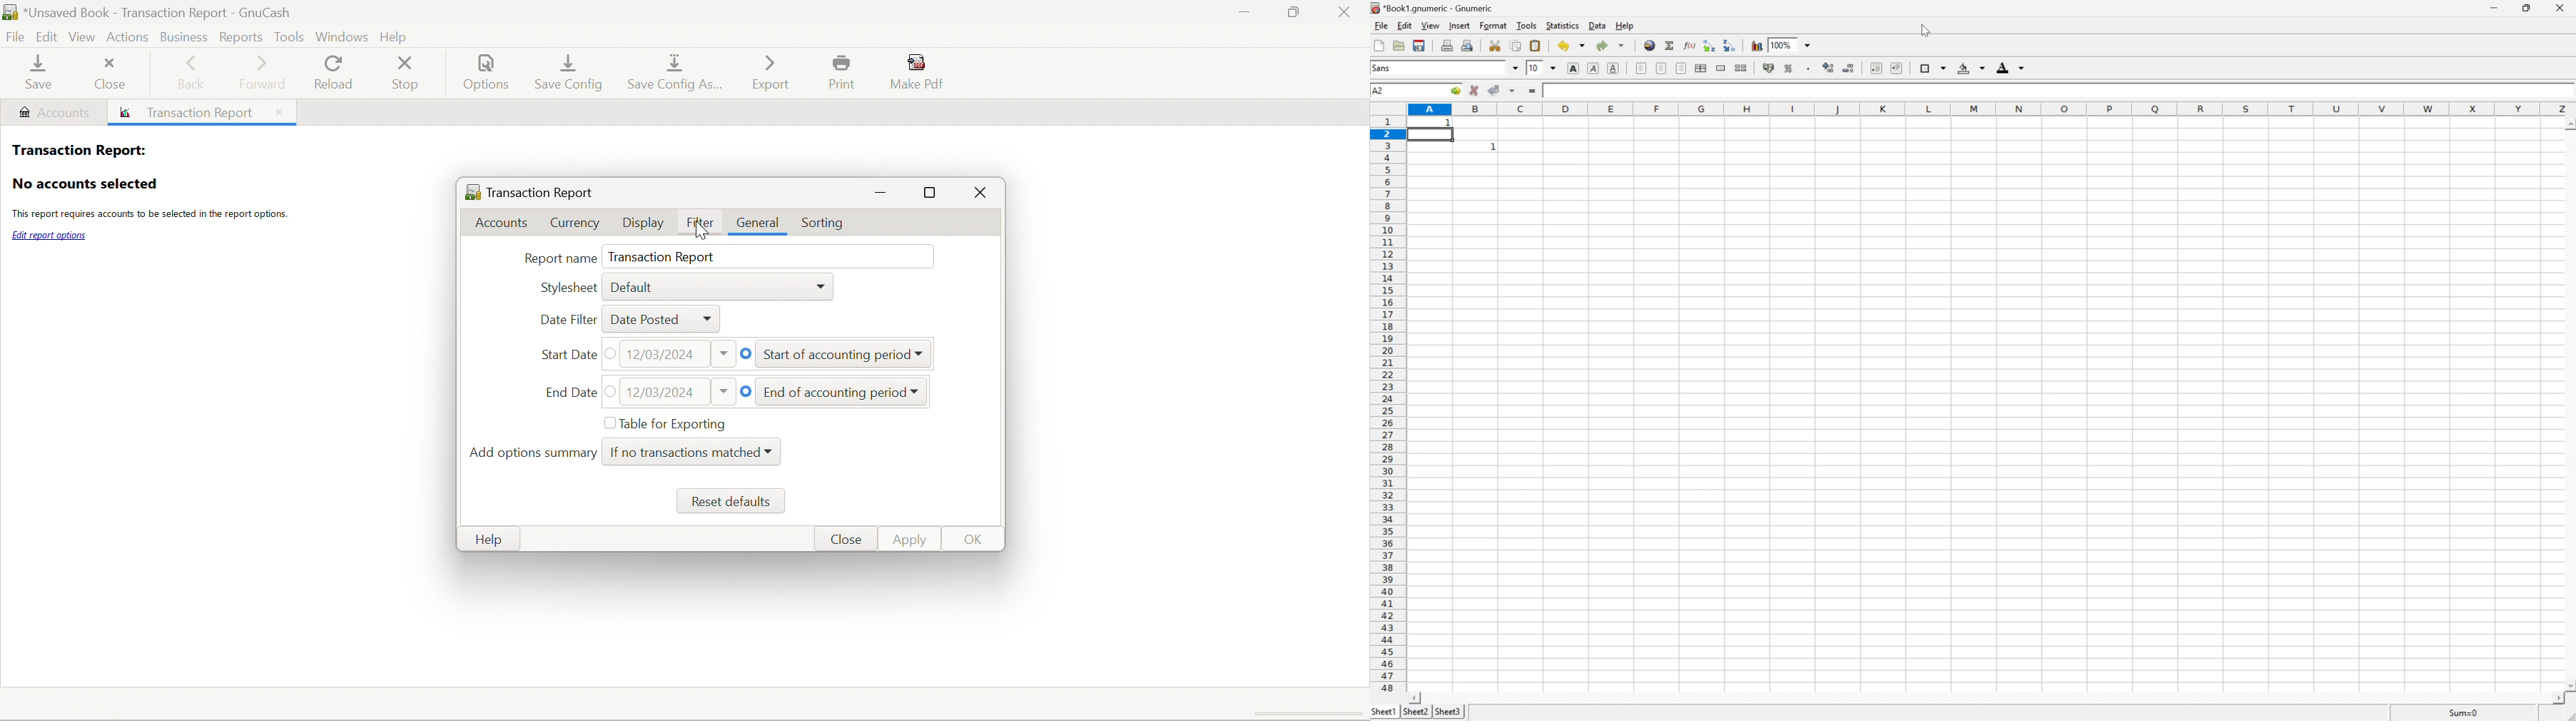 The width and height of the screenshot is (2576, 728). Describe the element at coordinates (1757, 44) in the screenshot. I see `insert chart` at that location.